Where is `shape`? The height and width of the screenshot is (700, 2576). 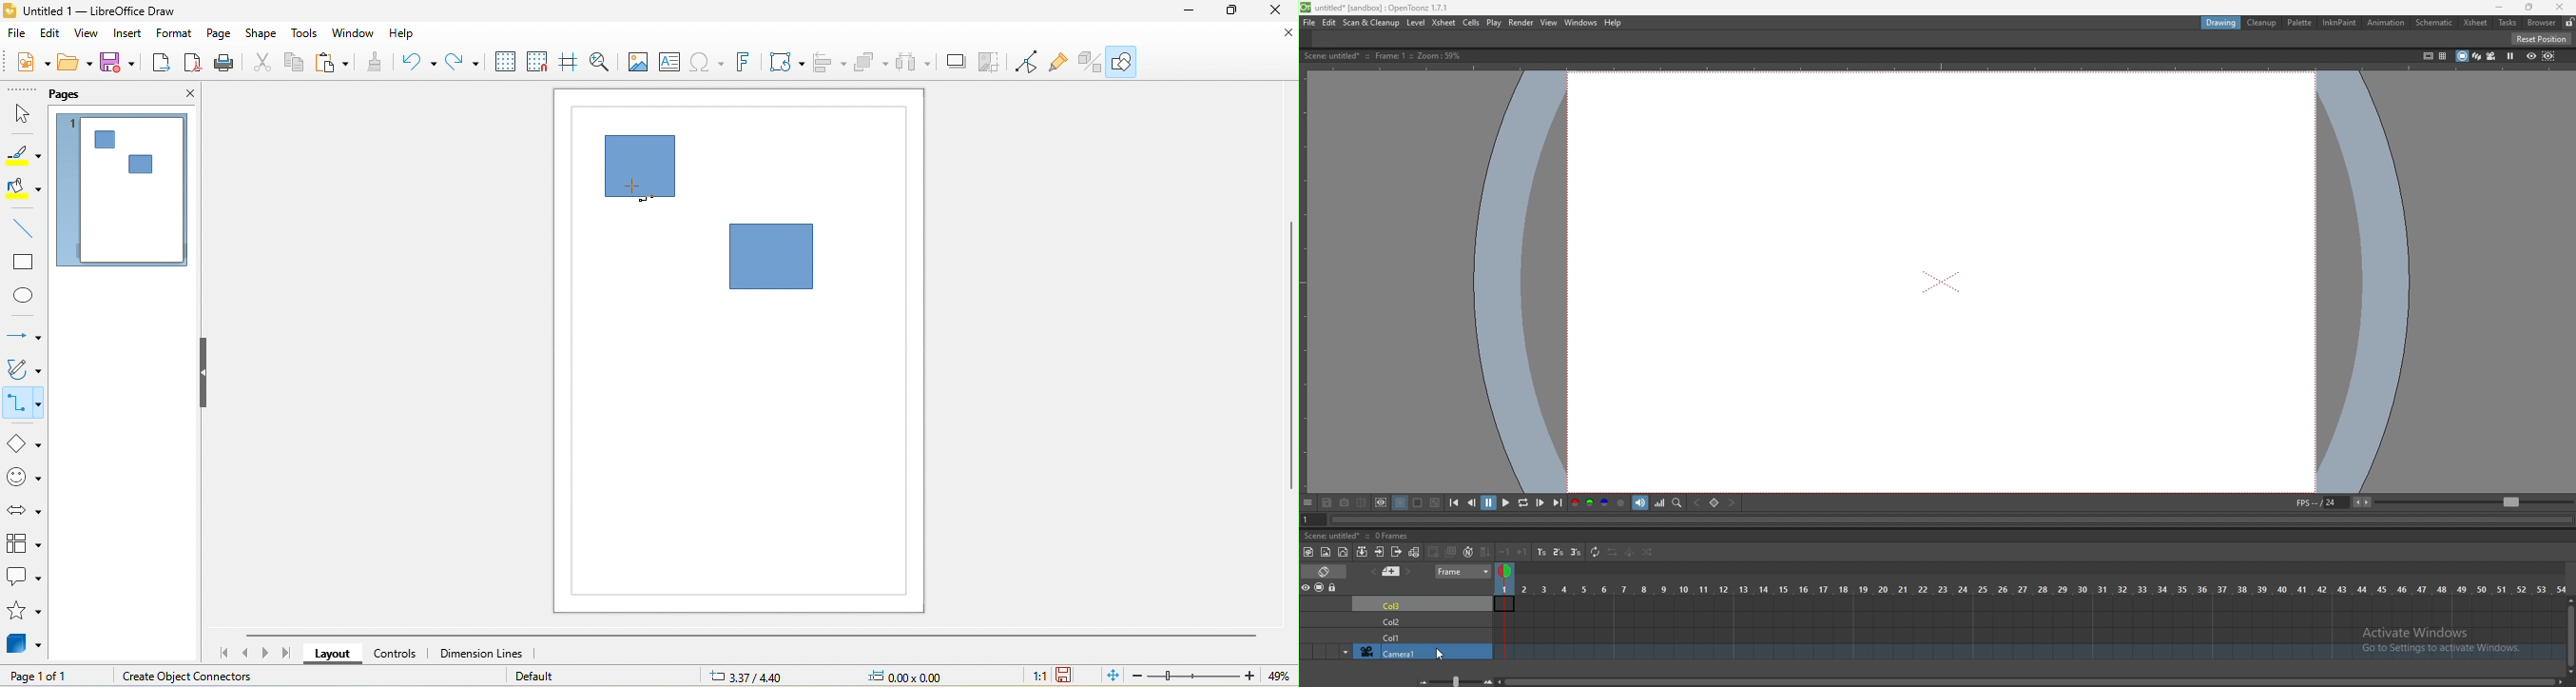
shape is located at coordinates (640, 166).